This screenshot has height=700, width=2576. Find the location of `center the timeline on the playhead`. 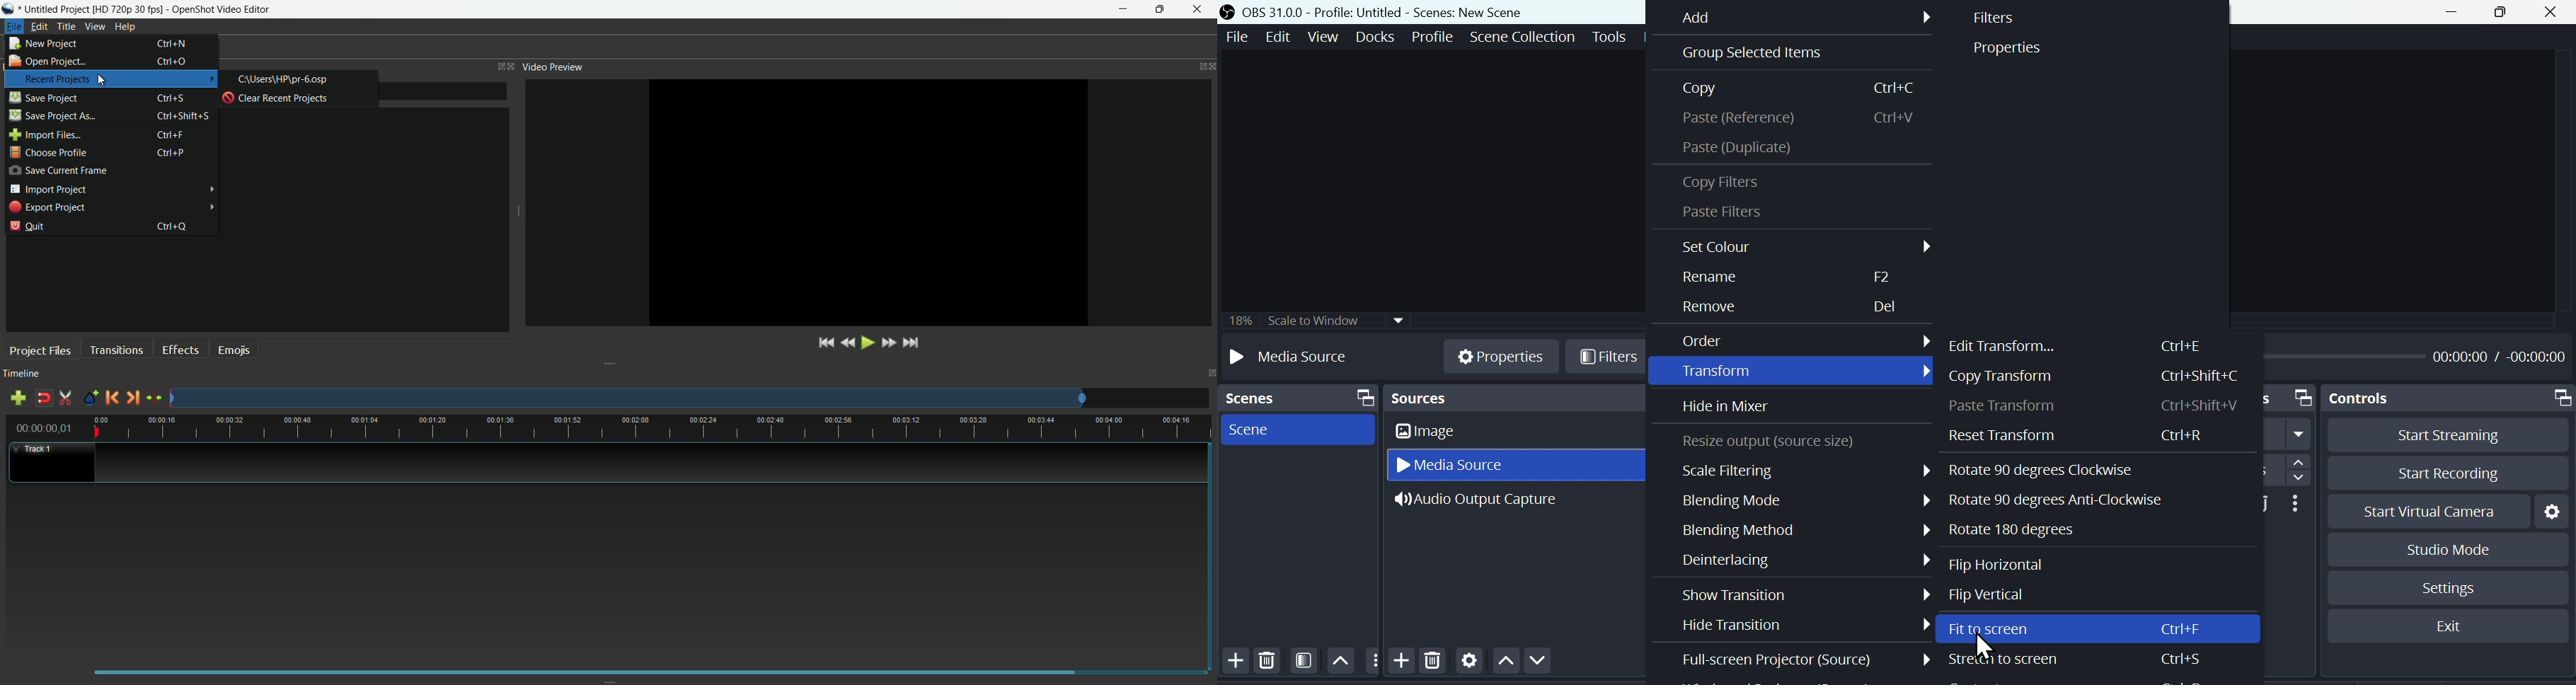

center the timeline on the playhead is located at coordinates (155, 397).